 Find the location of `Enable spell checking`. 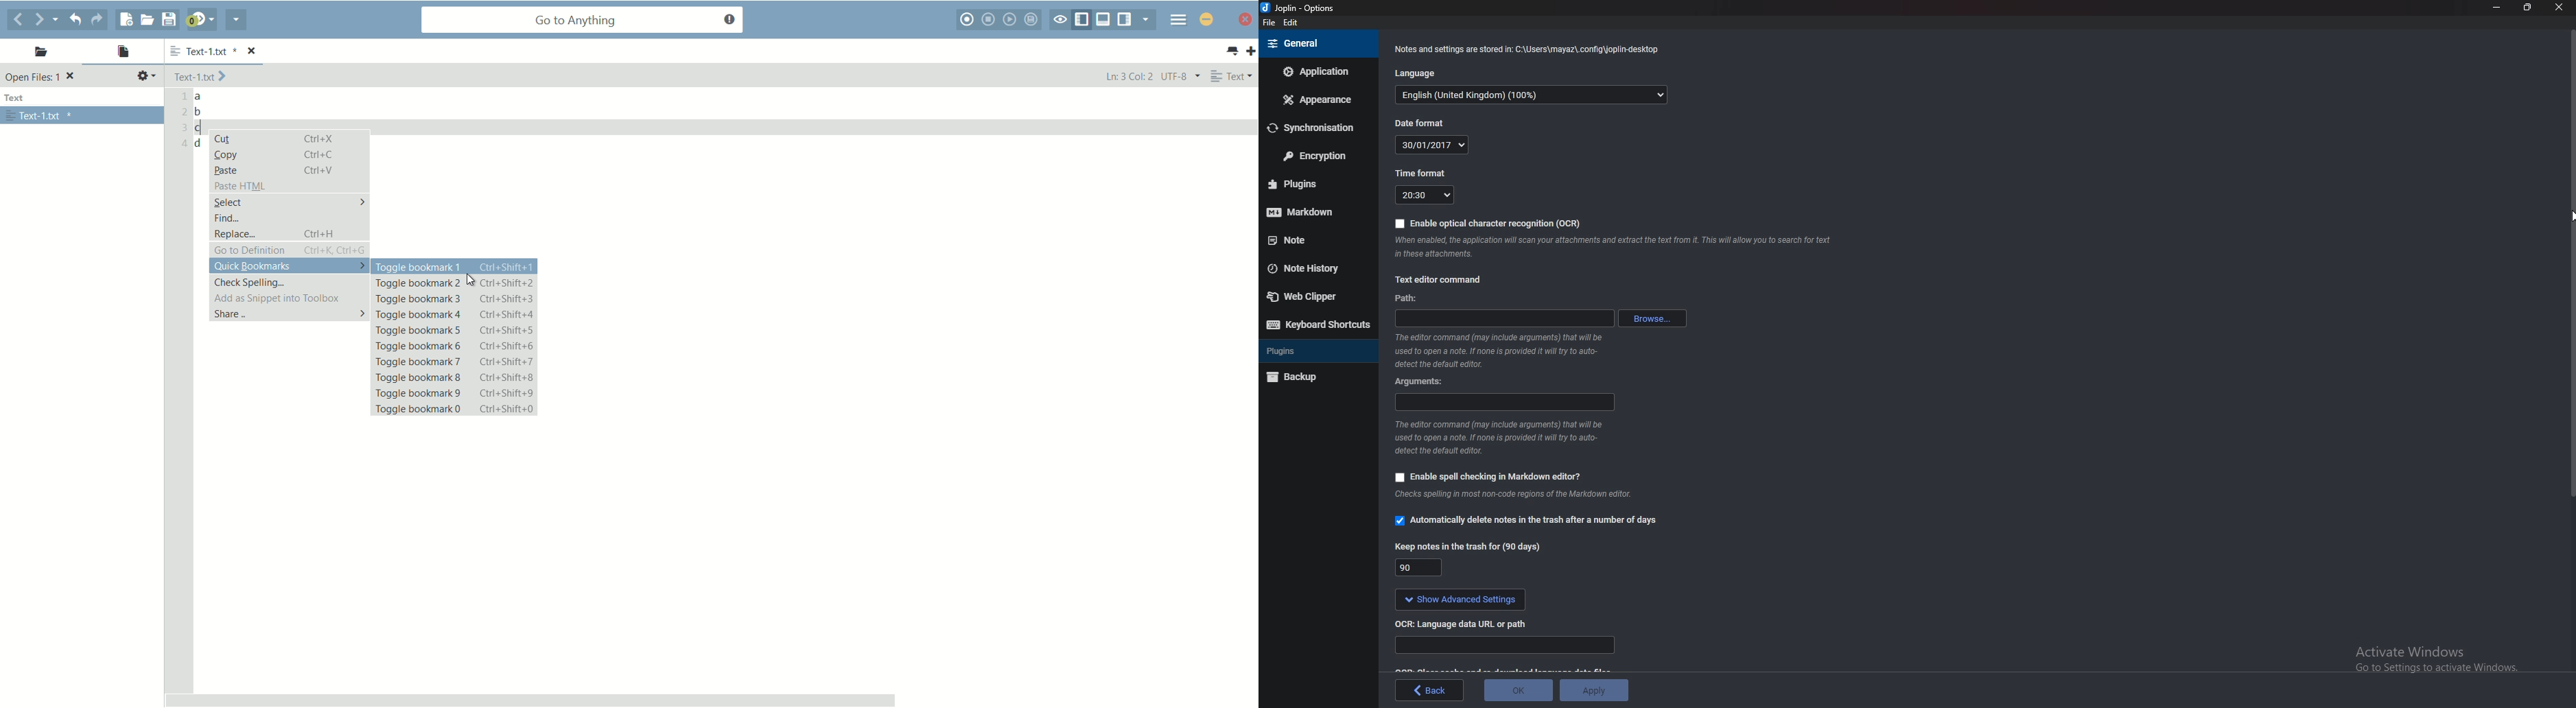

Enable spell checking is located at coordinates (1488, 475).